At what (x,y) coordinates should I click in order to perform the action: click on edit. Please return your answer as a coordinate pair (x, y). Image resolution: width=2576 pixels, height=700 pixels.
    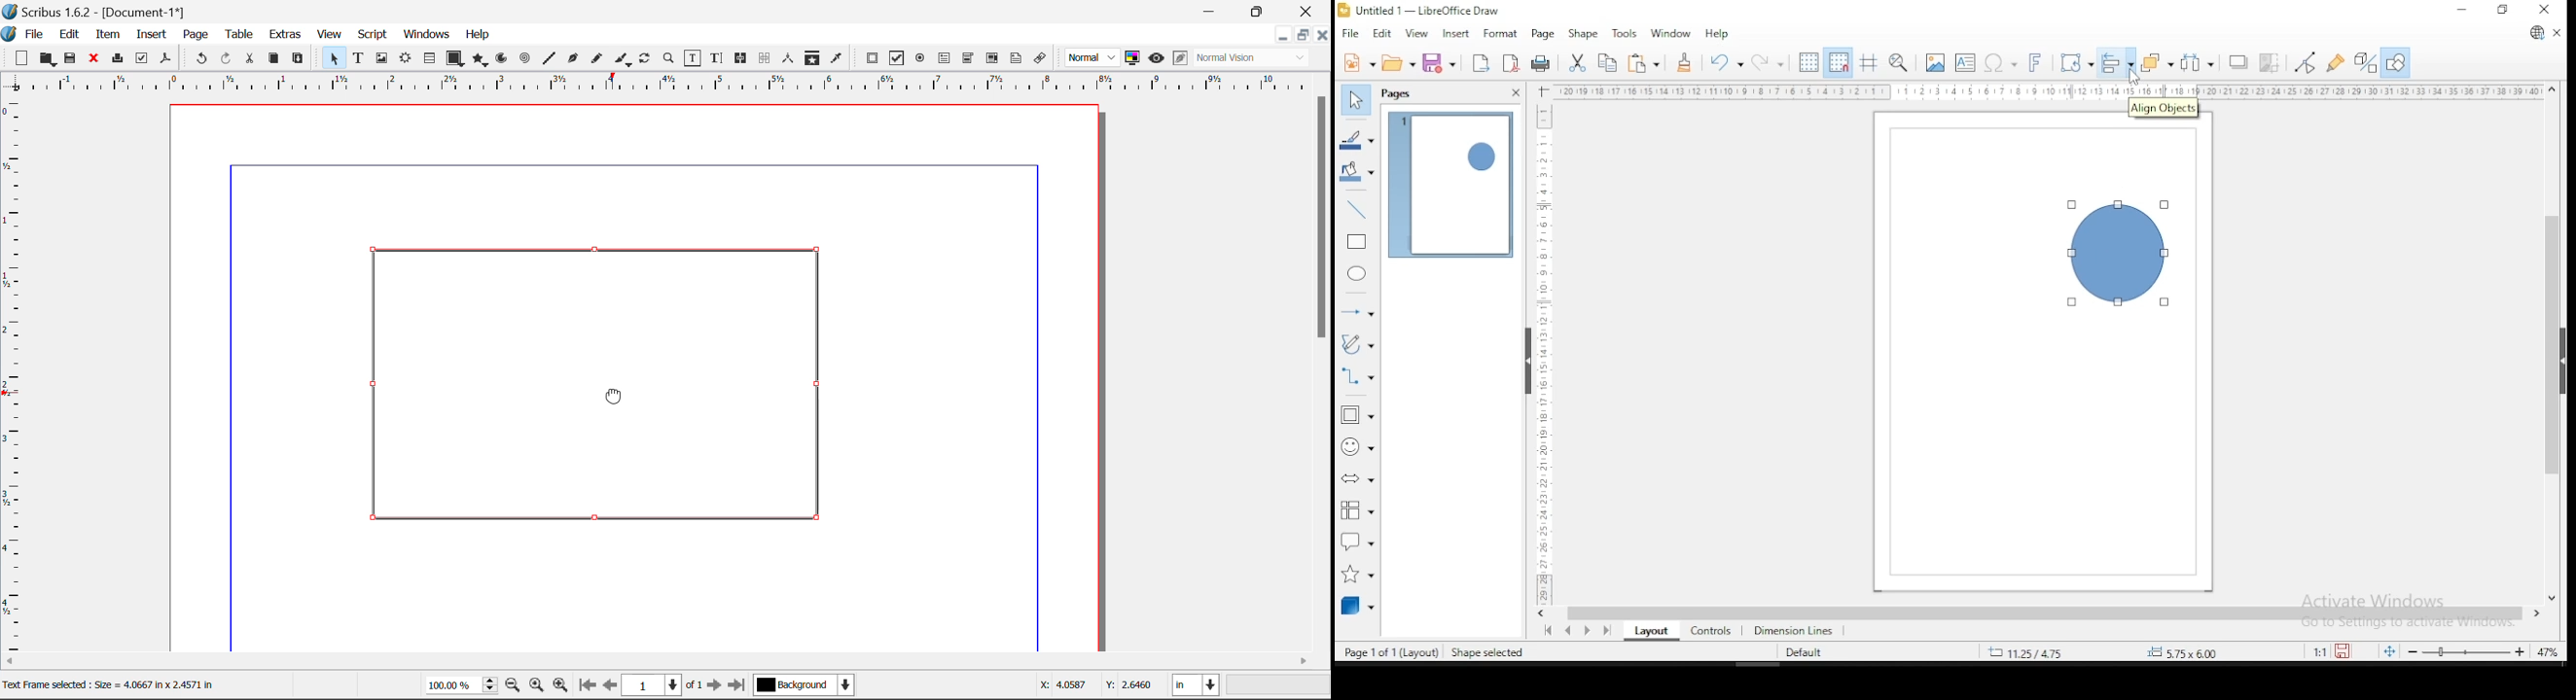
    Looking at the image, I should click on (1381, 34).